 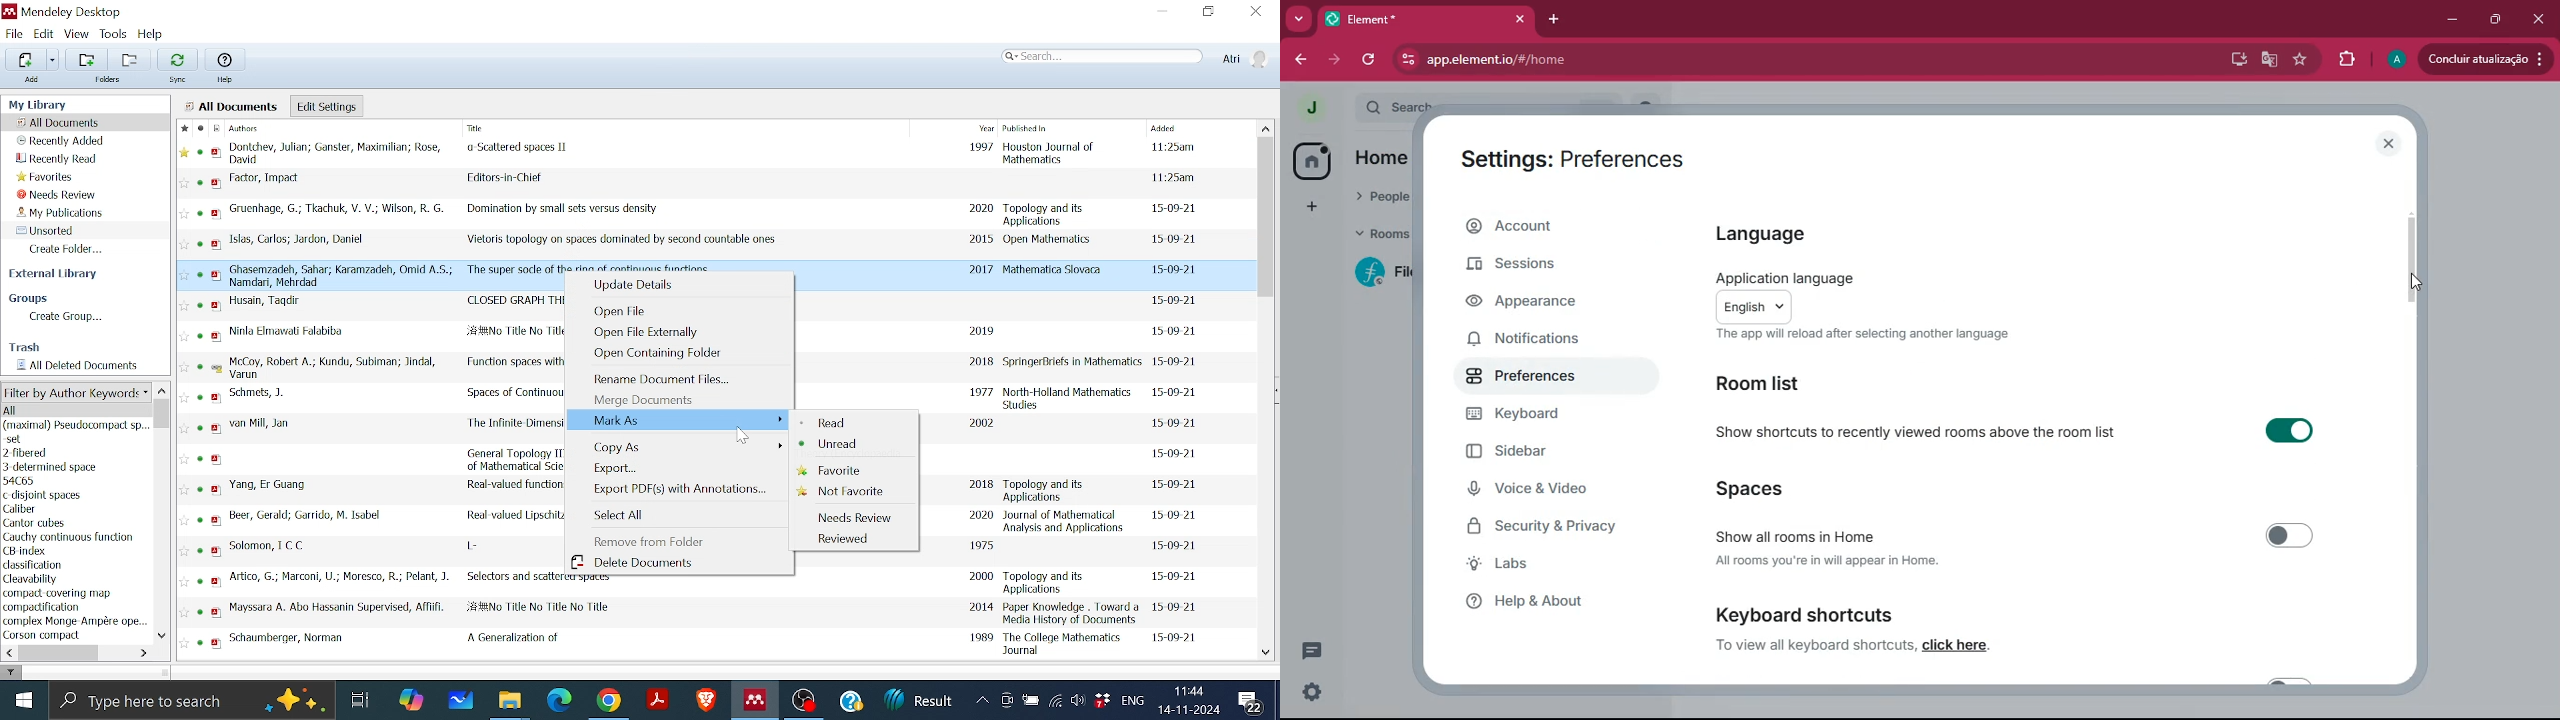 I want to click on Recently added, so click(x=63, y=141).